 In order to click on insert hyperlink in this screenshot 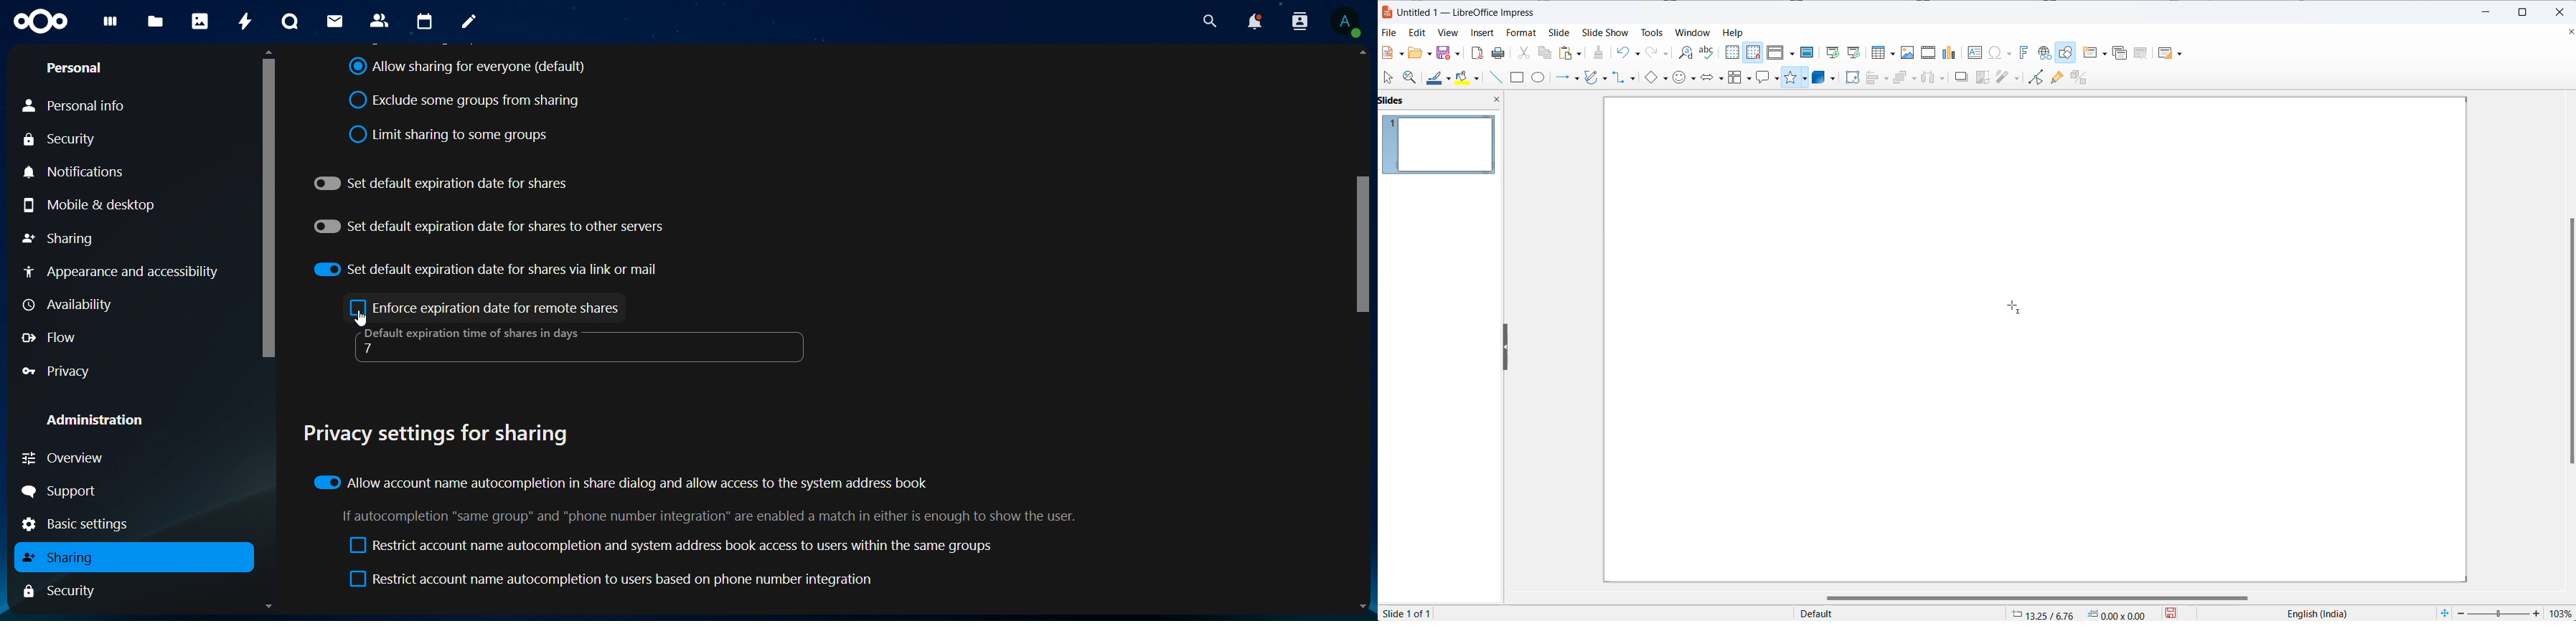, I will do `click(2044, 52)`.